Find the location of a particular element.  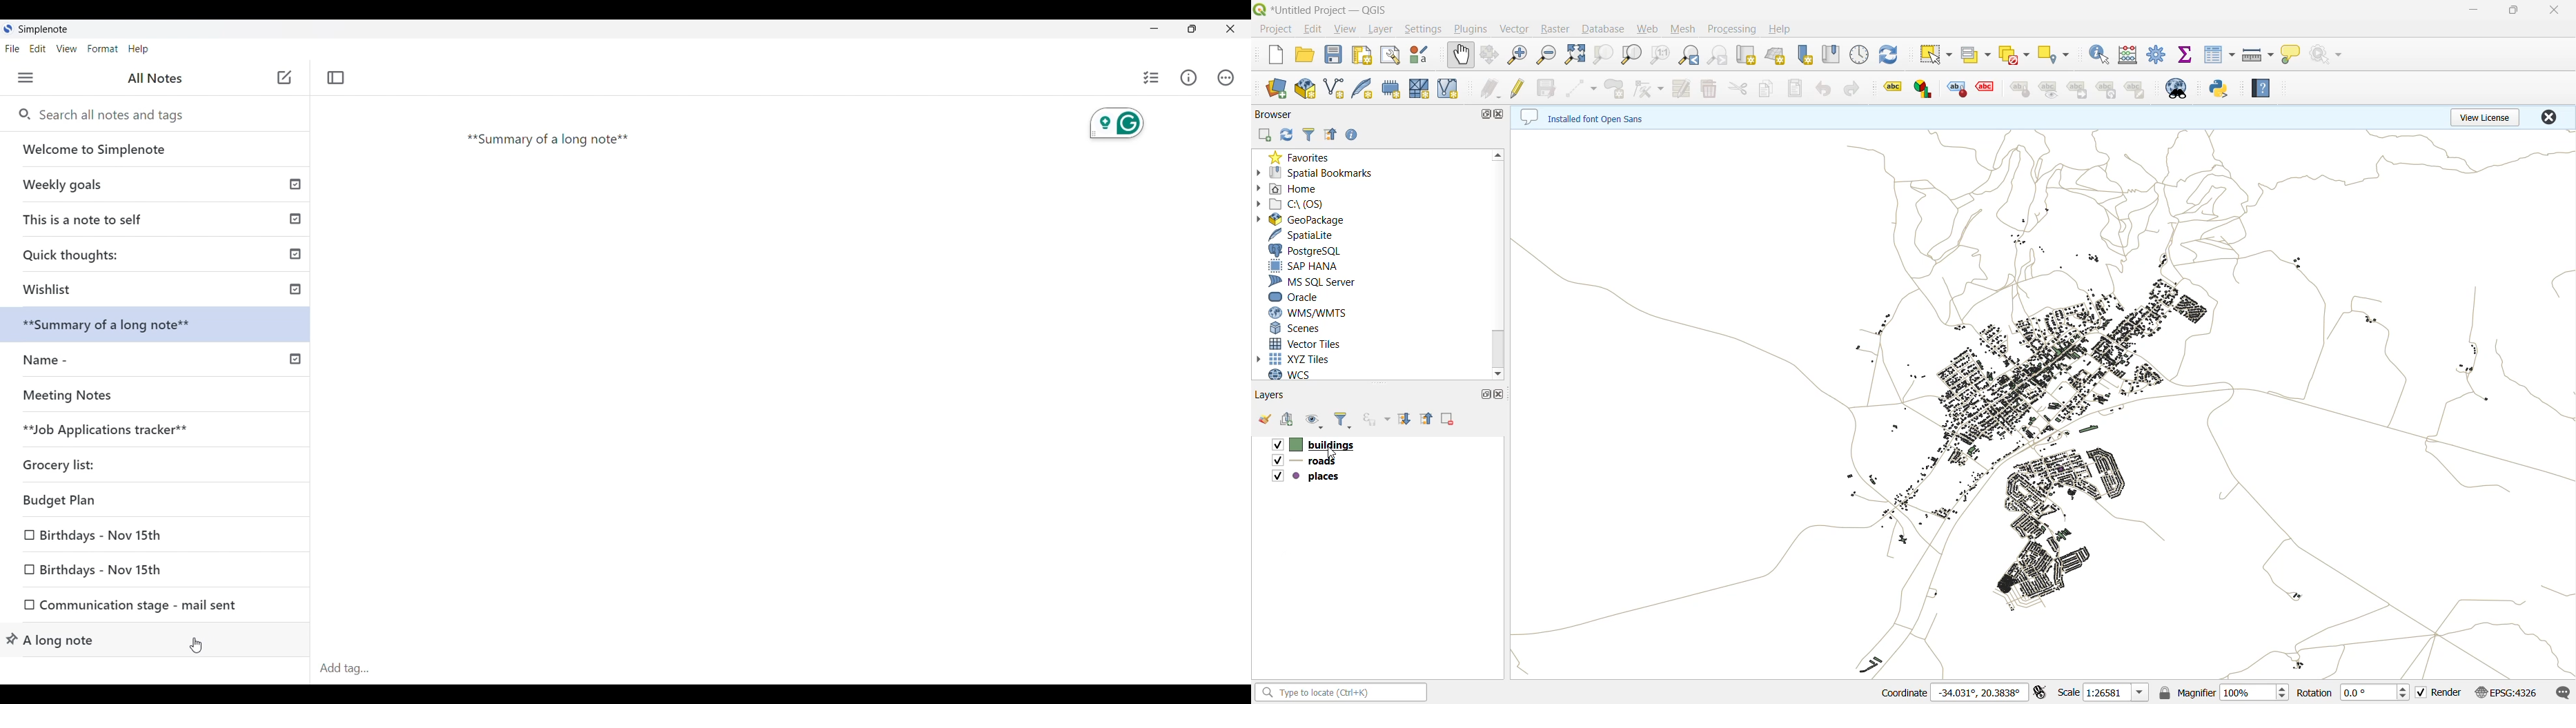

SimpleNote is located at coordinates (40, 29).